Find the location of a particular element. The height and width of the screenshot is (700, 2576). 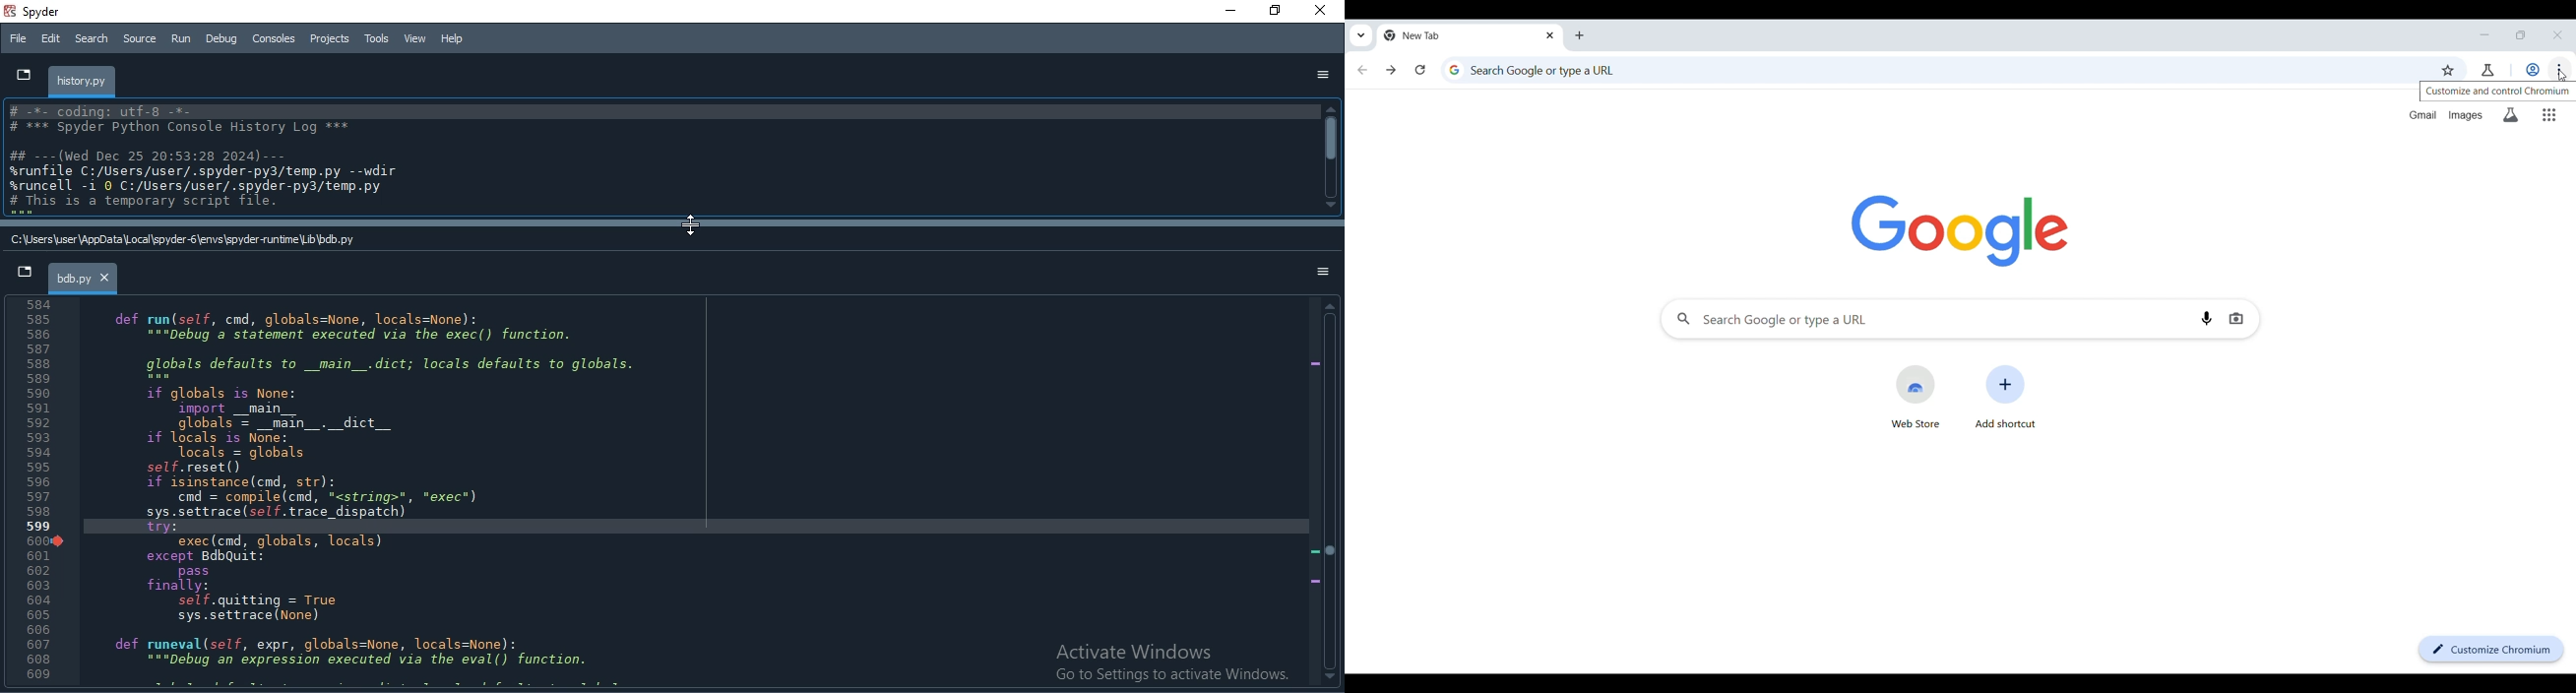

dropdown is located at coordinates (26, 276).